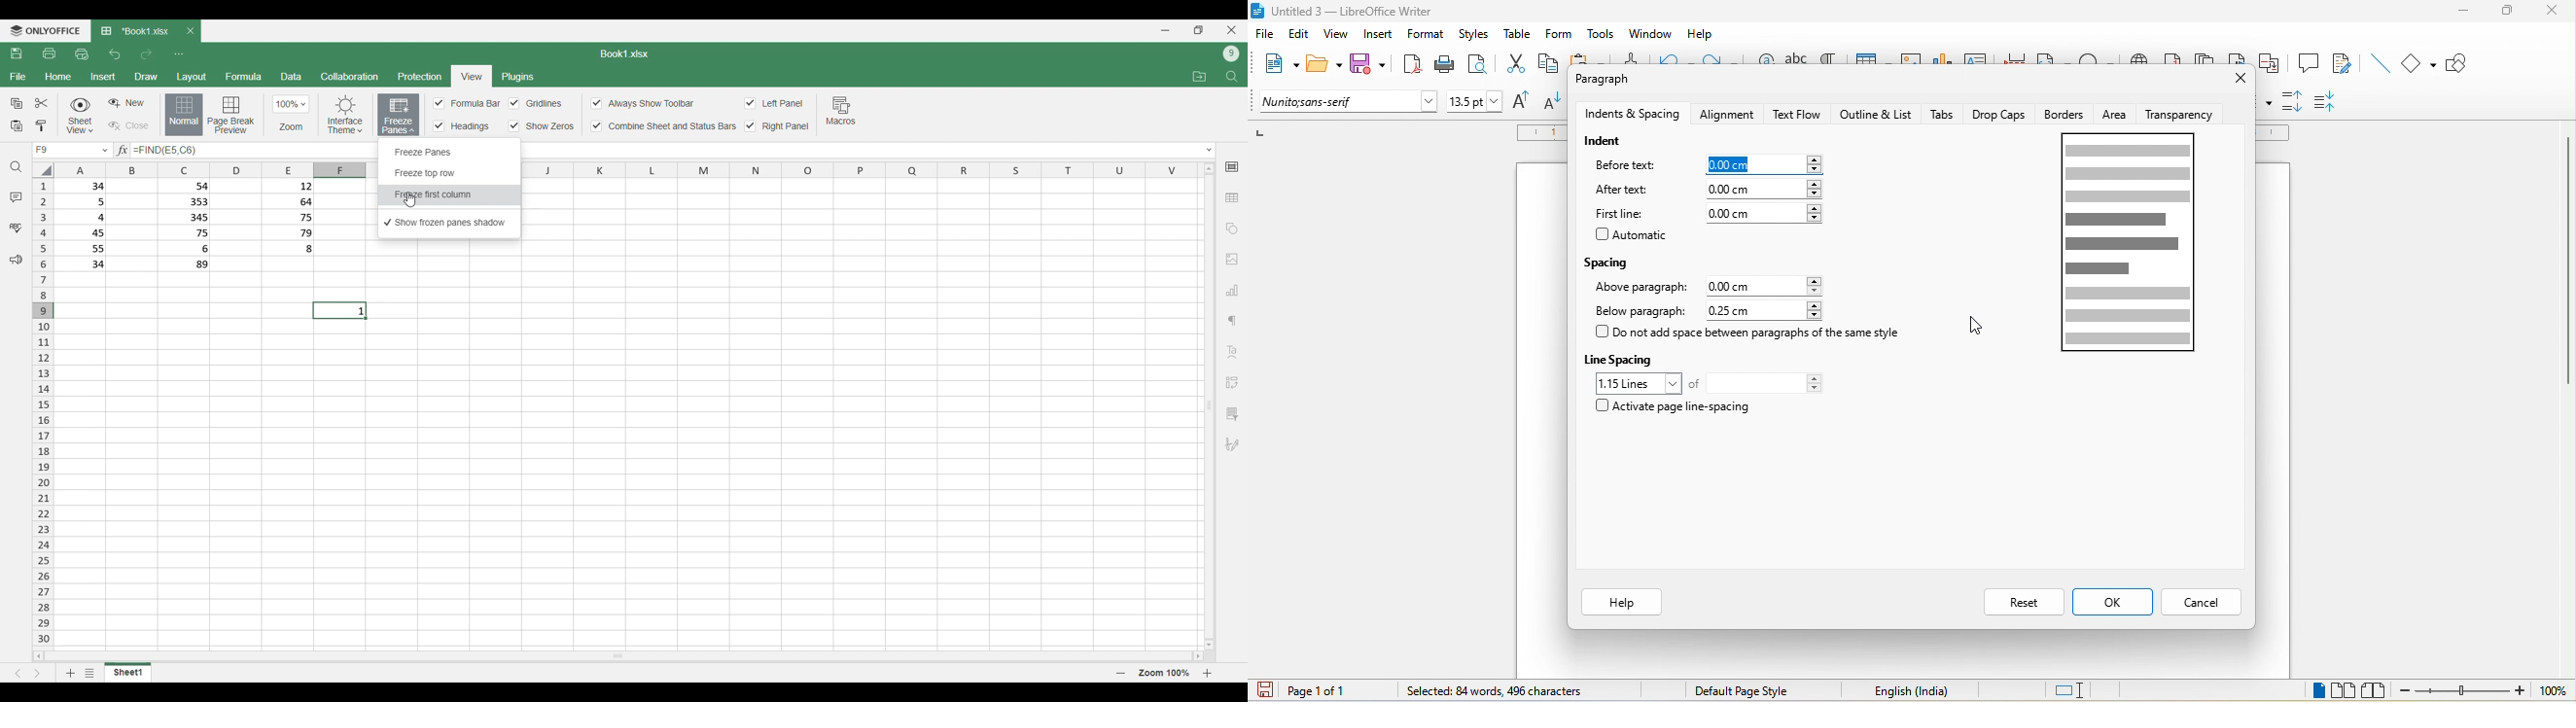 This screenshot has width=2576, height=728. Describe the element at coordinates (2329, 102) in the screenshot. I see `decrease paragraph spacing` at that location.